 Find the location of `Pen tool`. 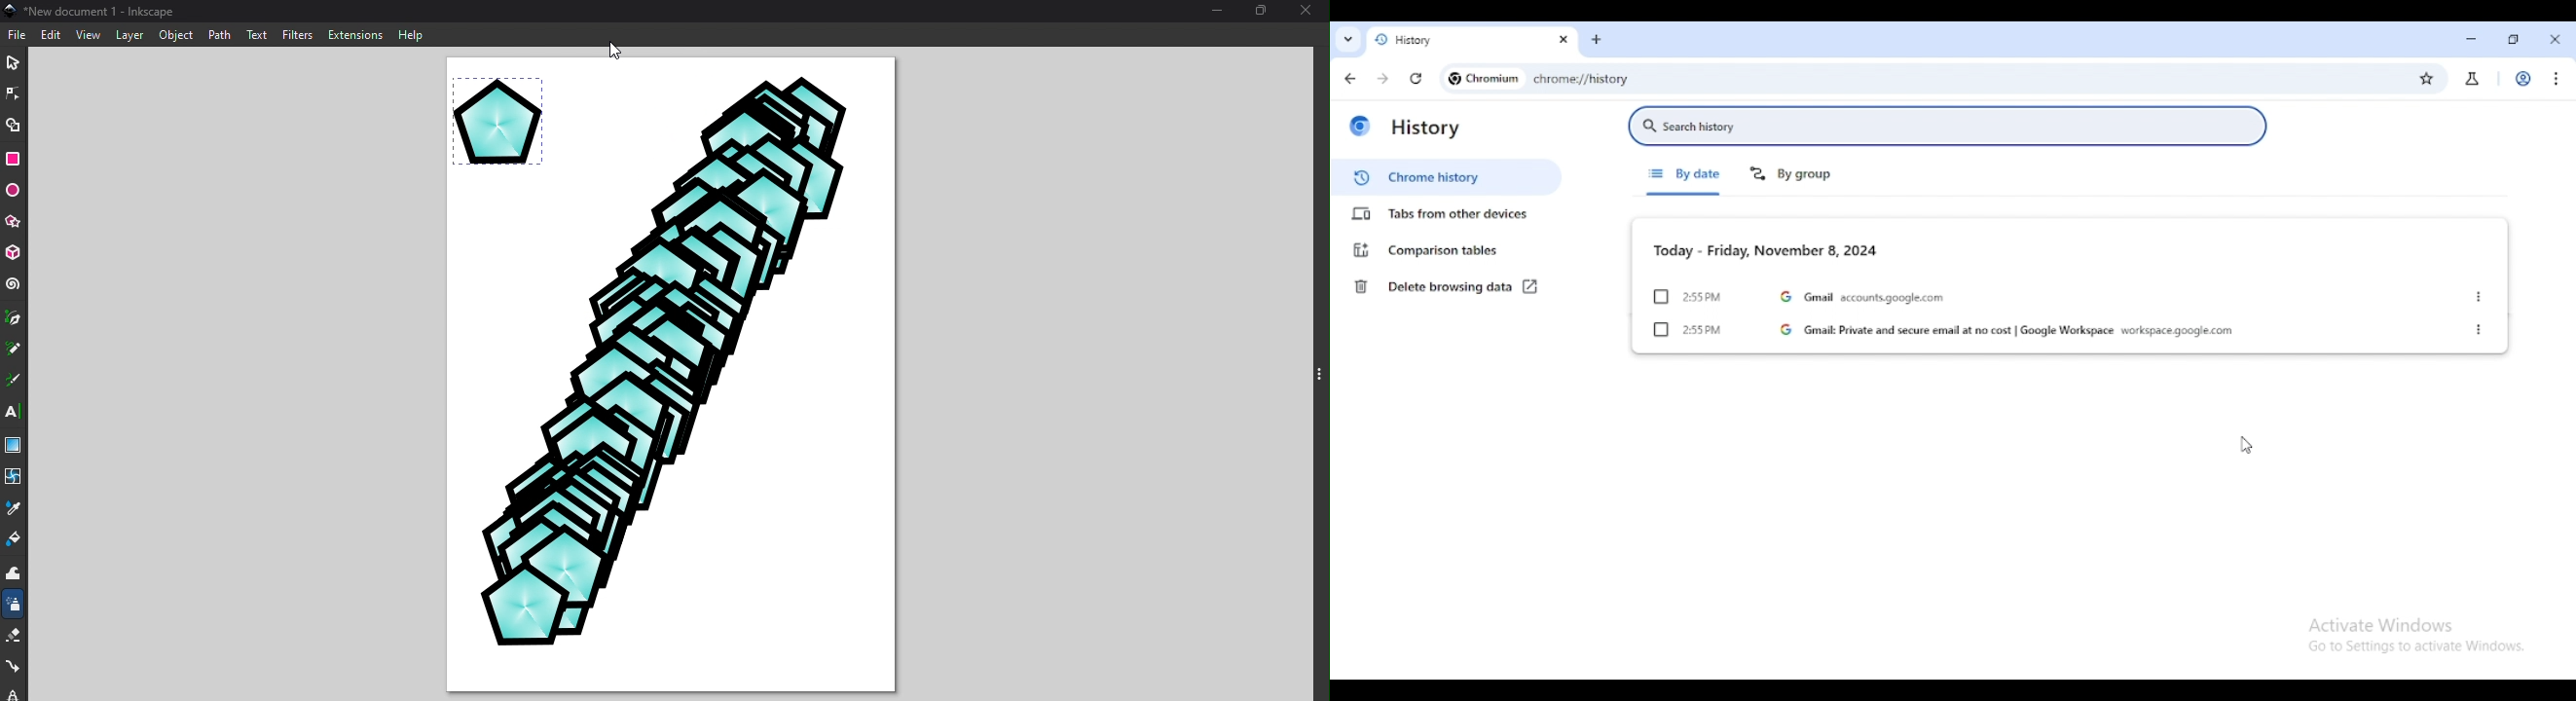

Pen tool is located at coordinates (13, 319).